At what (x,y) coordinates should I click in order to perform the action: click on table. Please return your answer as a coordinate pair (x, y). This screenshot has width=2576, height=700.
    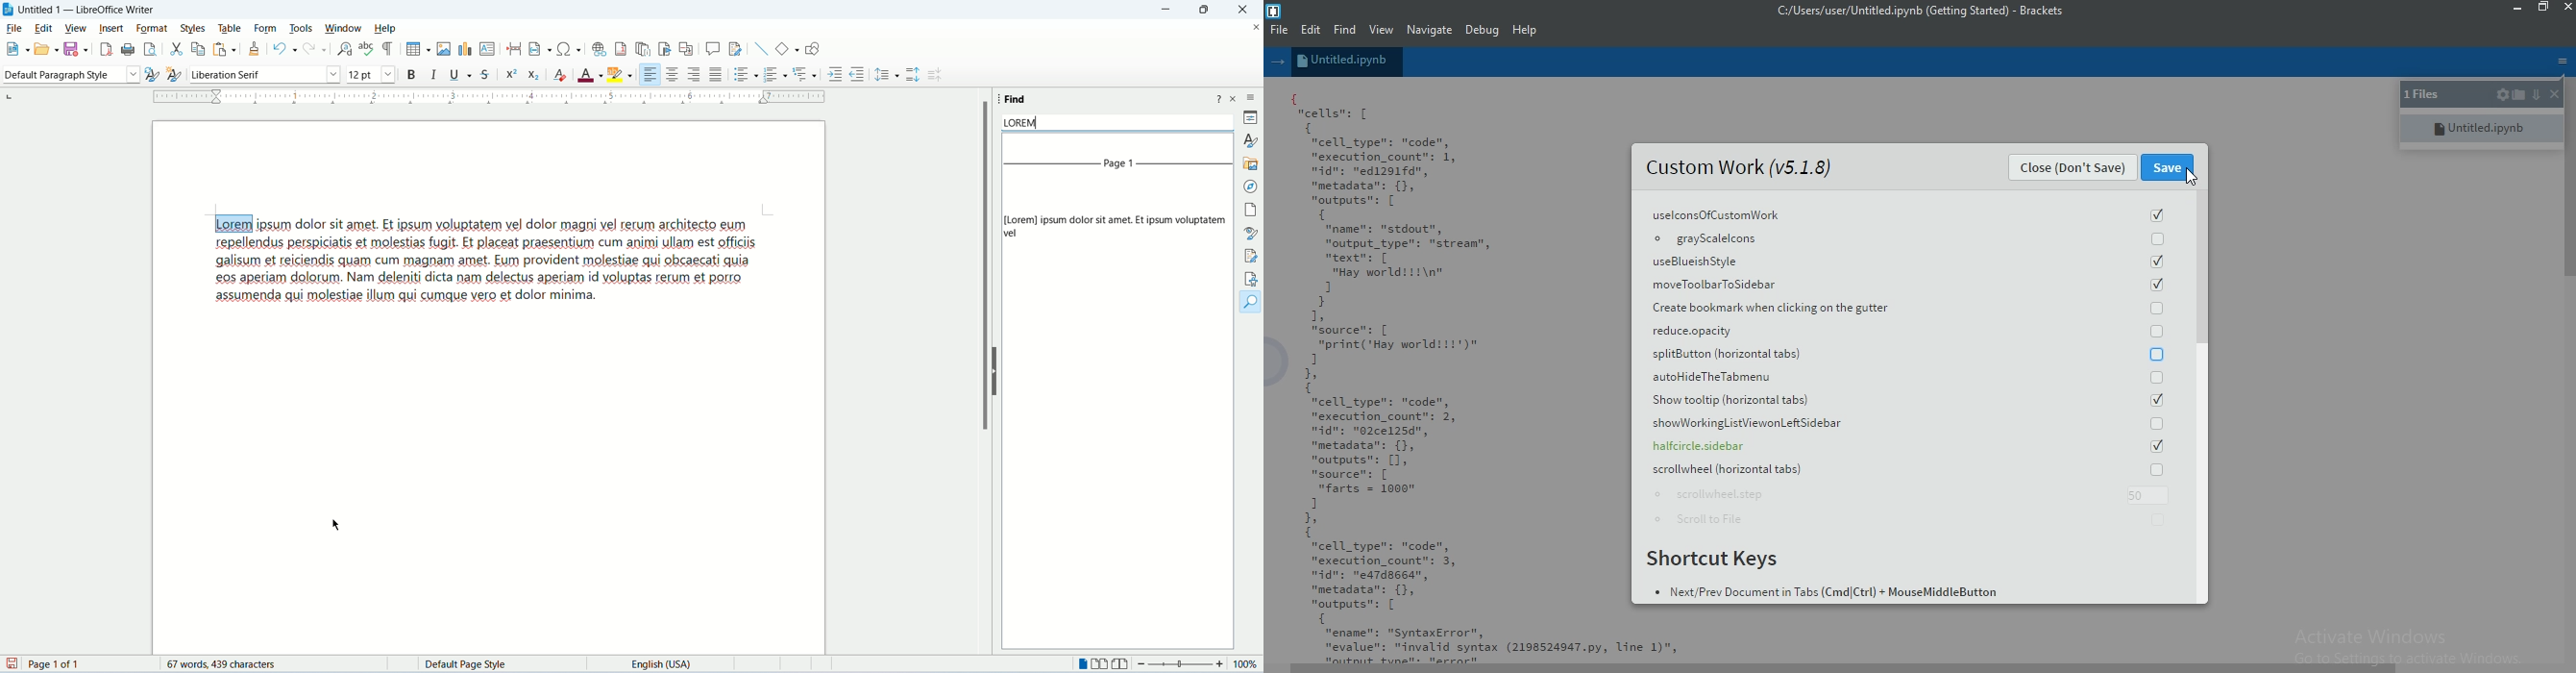
    Looking at the image, I should click on (229, 28).